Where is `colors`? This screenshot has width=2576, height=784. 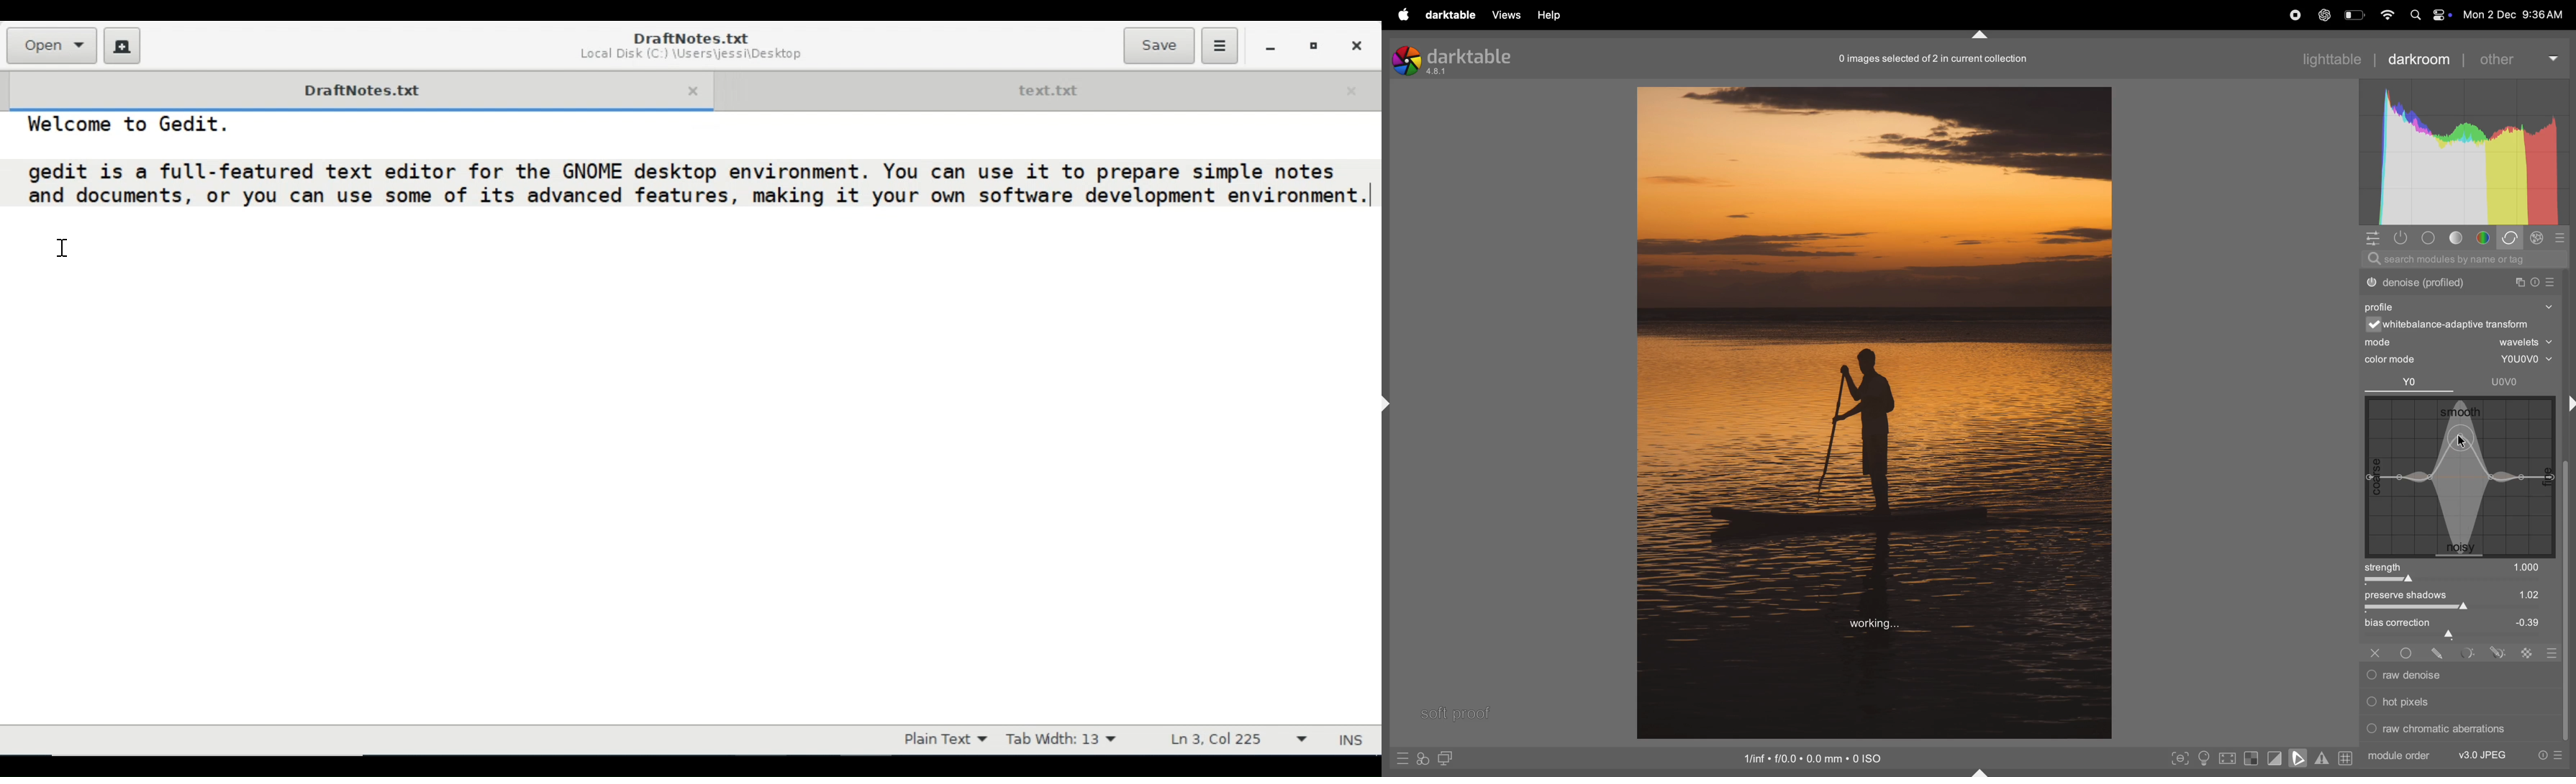 colors is located at coordinates (2485, 238).